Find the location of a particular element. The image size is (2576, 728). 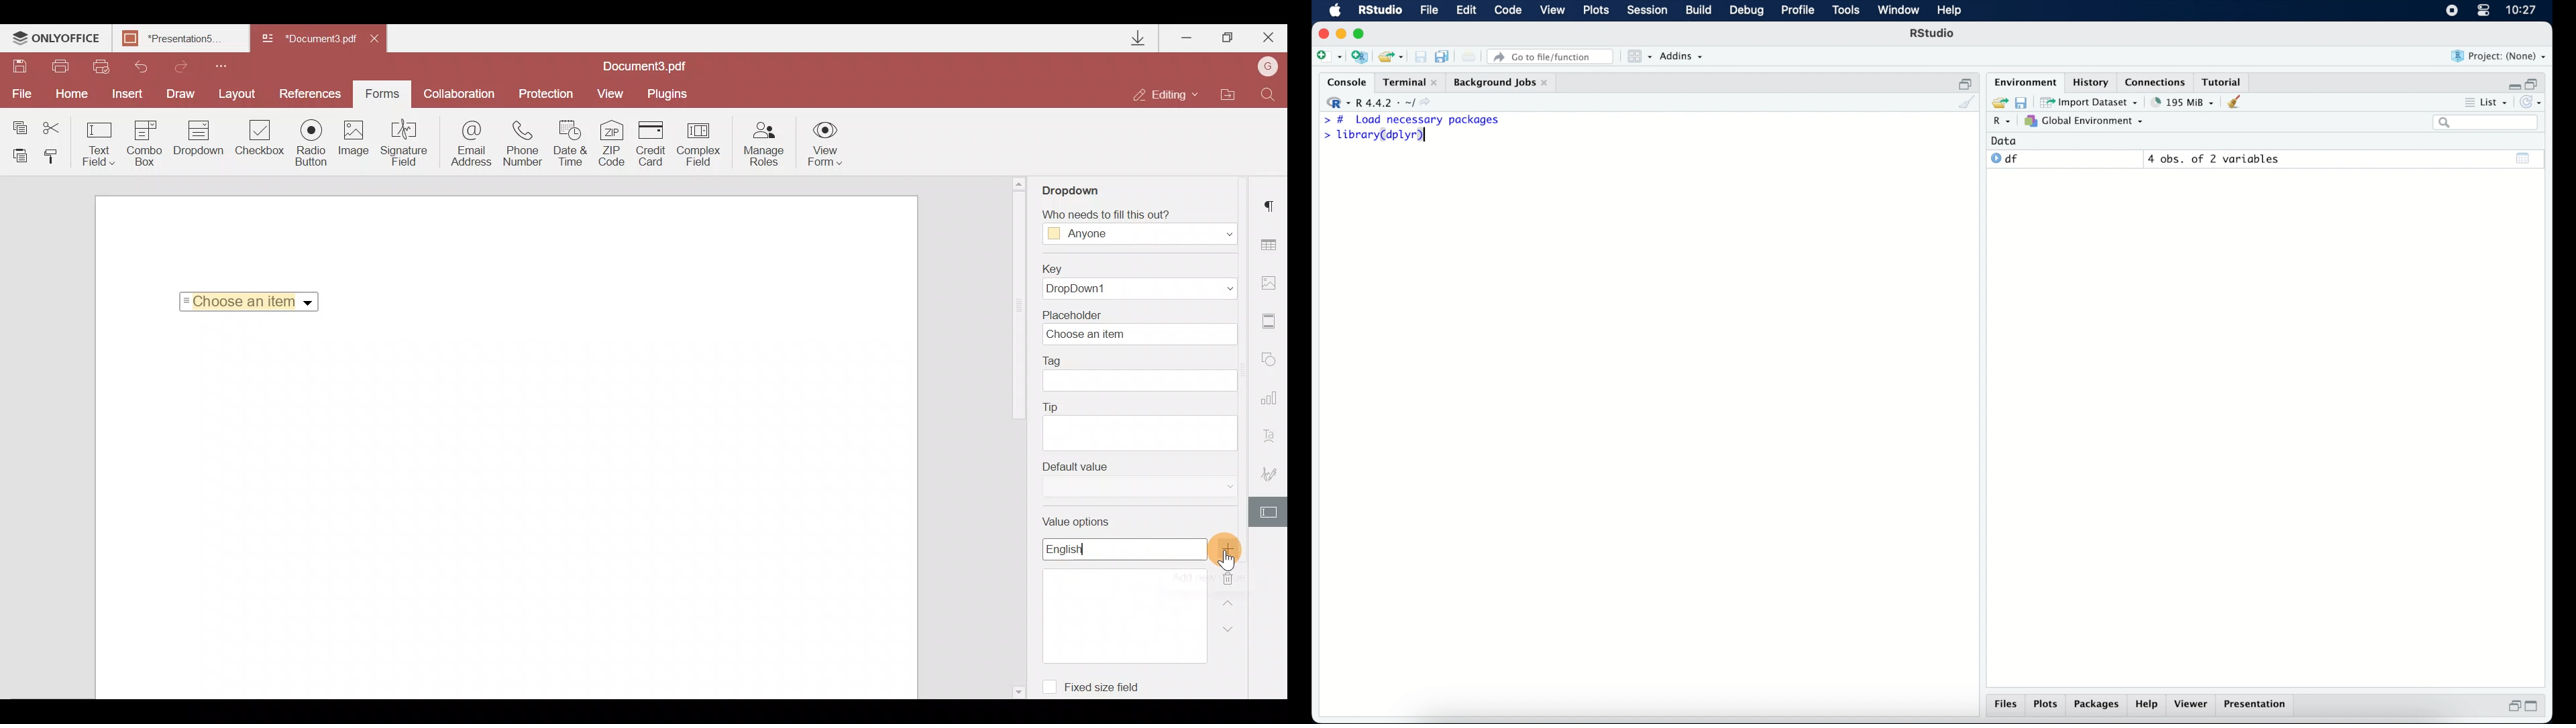

connections is located at coordinates (2157, 81).